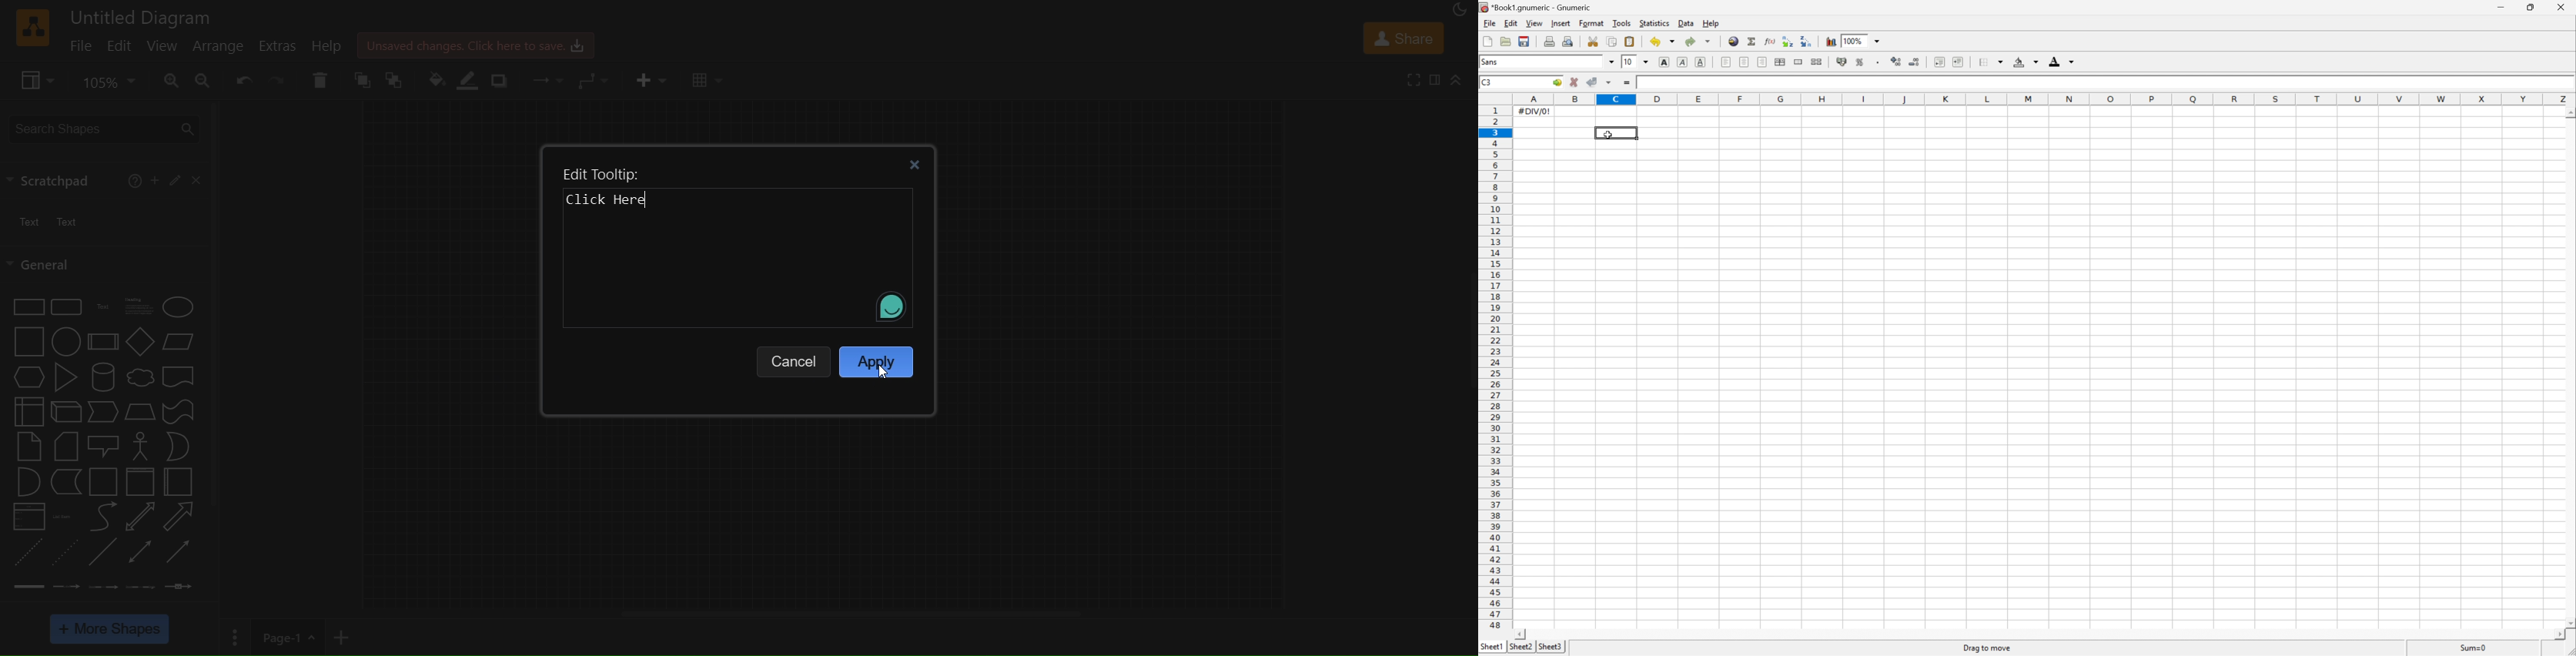 The height and width of the screenshot is (672, 2576). What do you see at coordinates (611, 199) in the screenshot?
I see `Click Here` at bounding box center [611, 199].